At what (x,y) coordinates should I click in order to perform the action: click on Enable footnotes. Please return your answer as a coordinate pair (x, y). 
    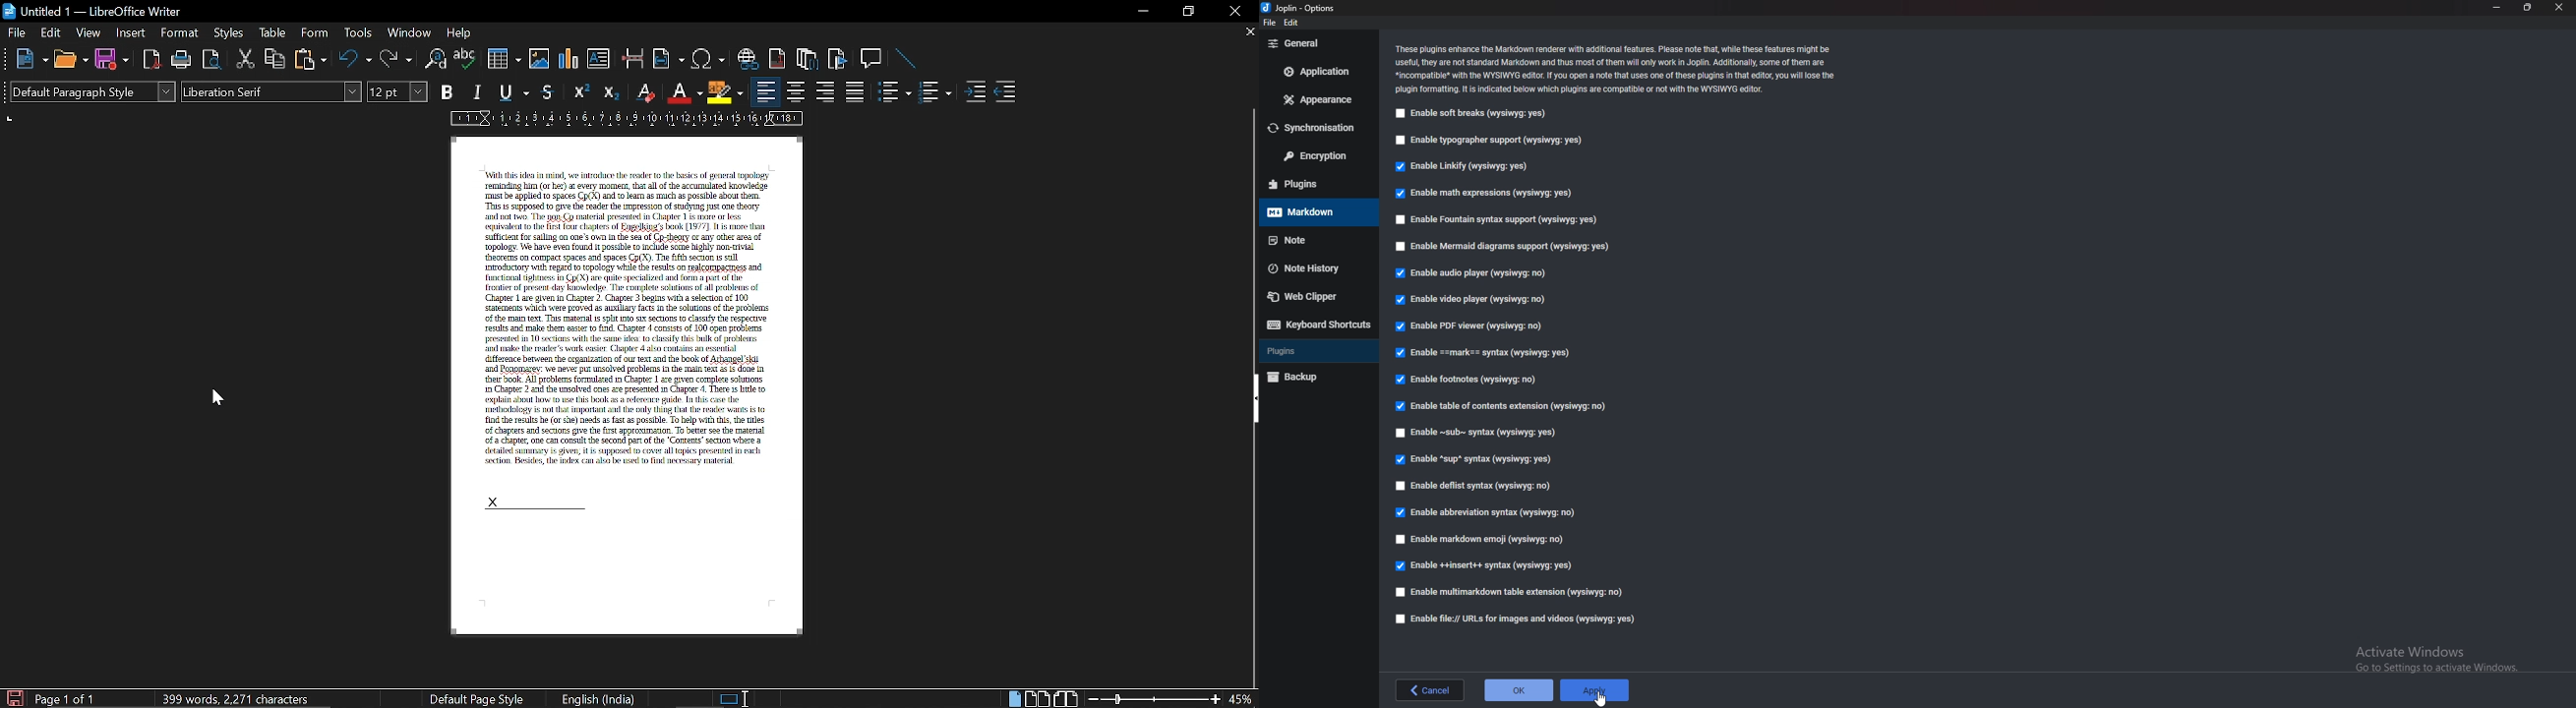
    Looking at the image, I should click on (1472, 378).